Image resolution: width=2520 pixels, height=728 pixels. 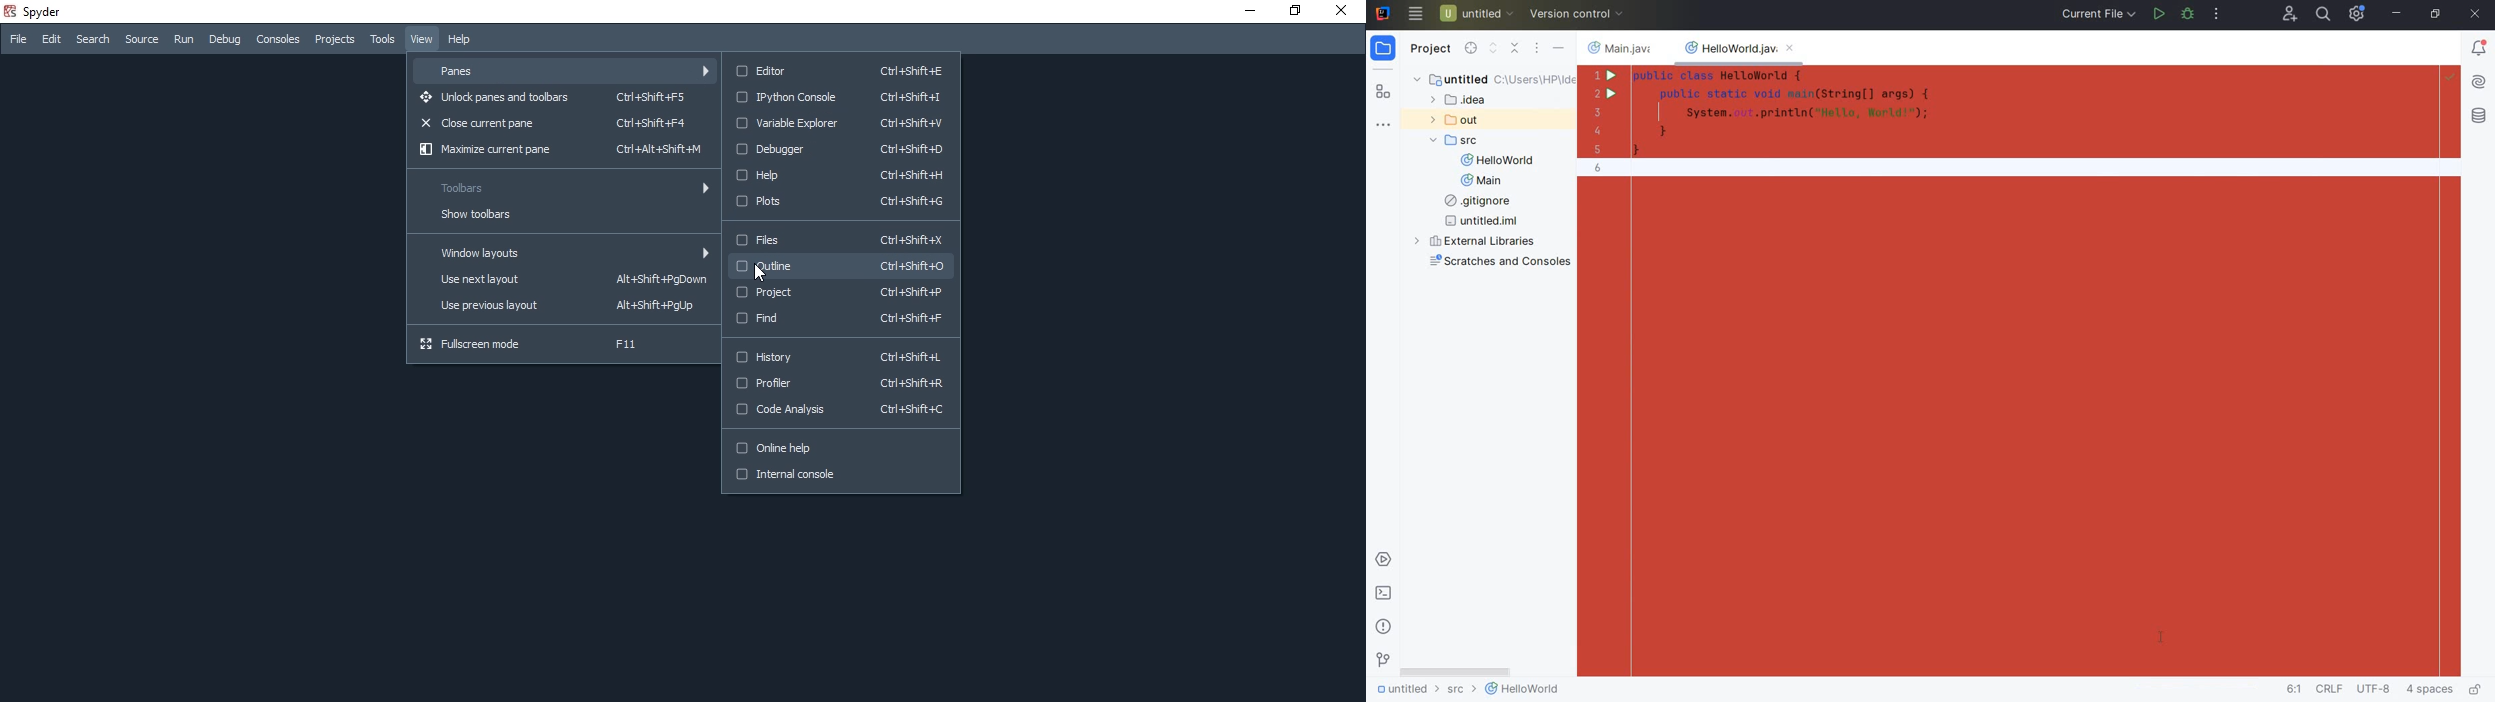 I want to click on structure, so click(x=1385, y=91).